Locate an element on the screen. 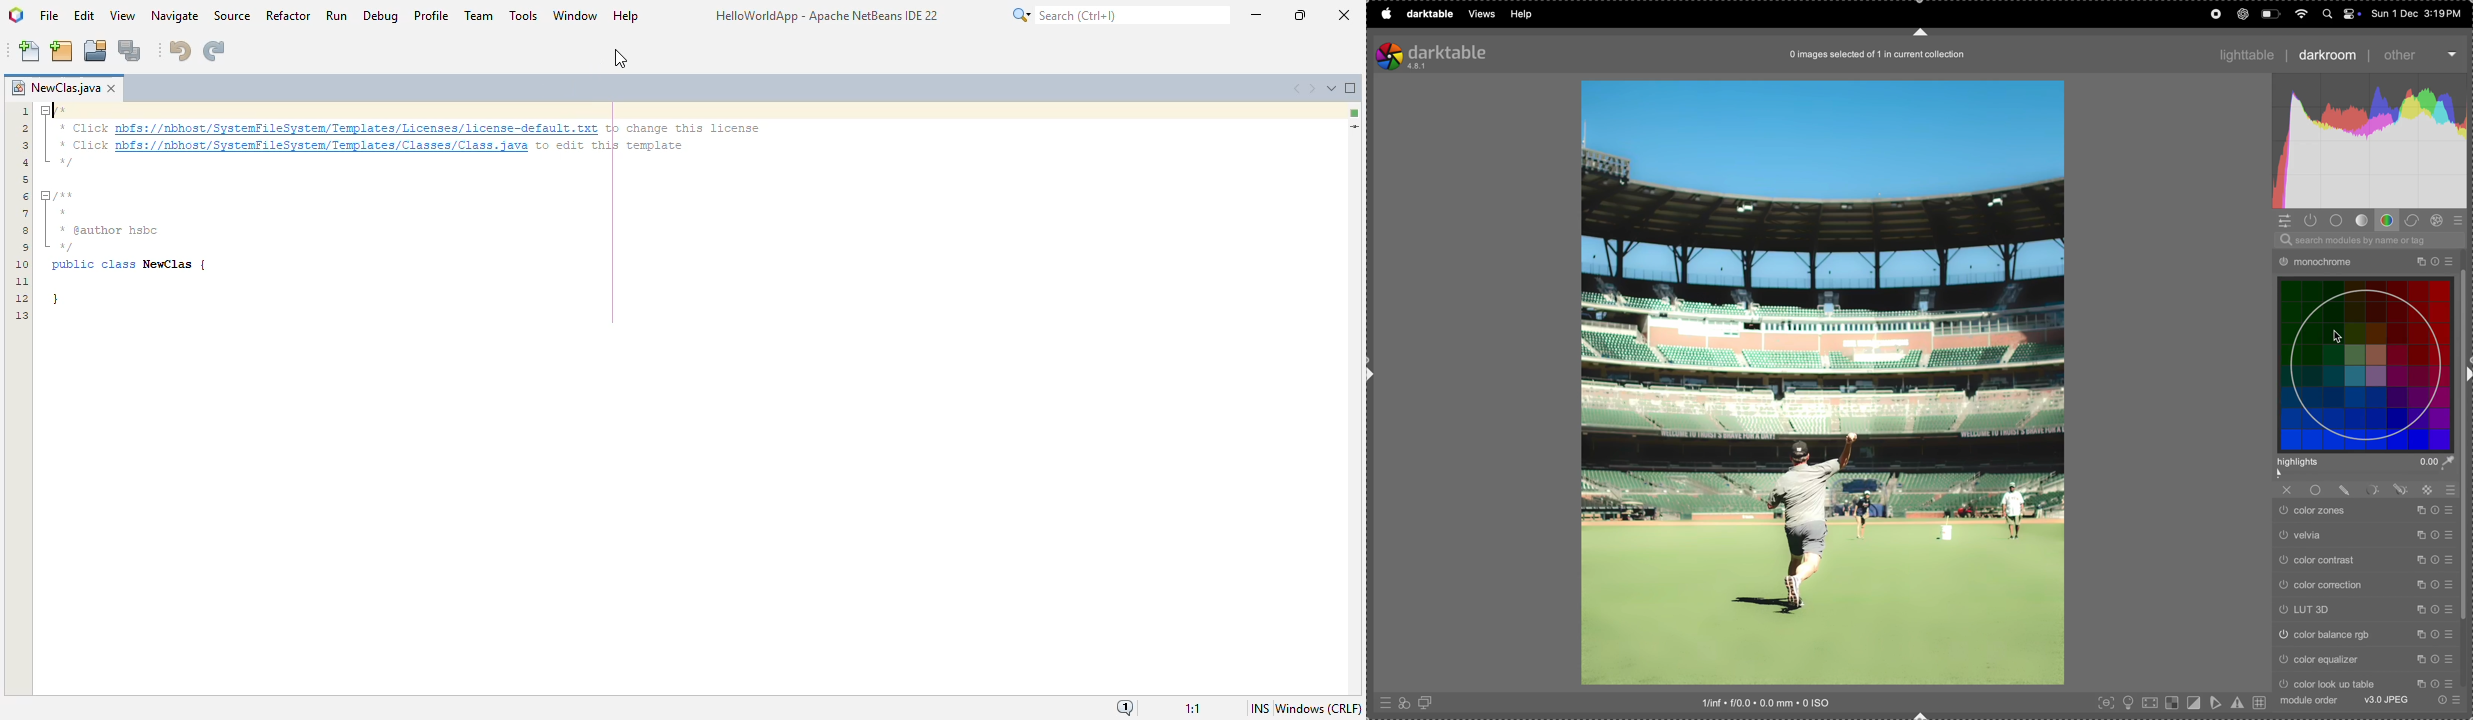 The width and height of the screenshot is (2492, 728). views is located at coordinates (1481, 14).